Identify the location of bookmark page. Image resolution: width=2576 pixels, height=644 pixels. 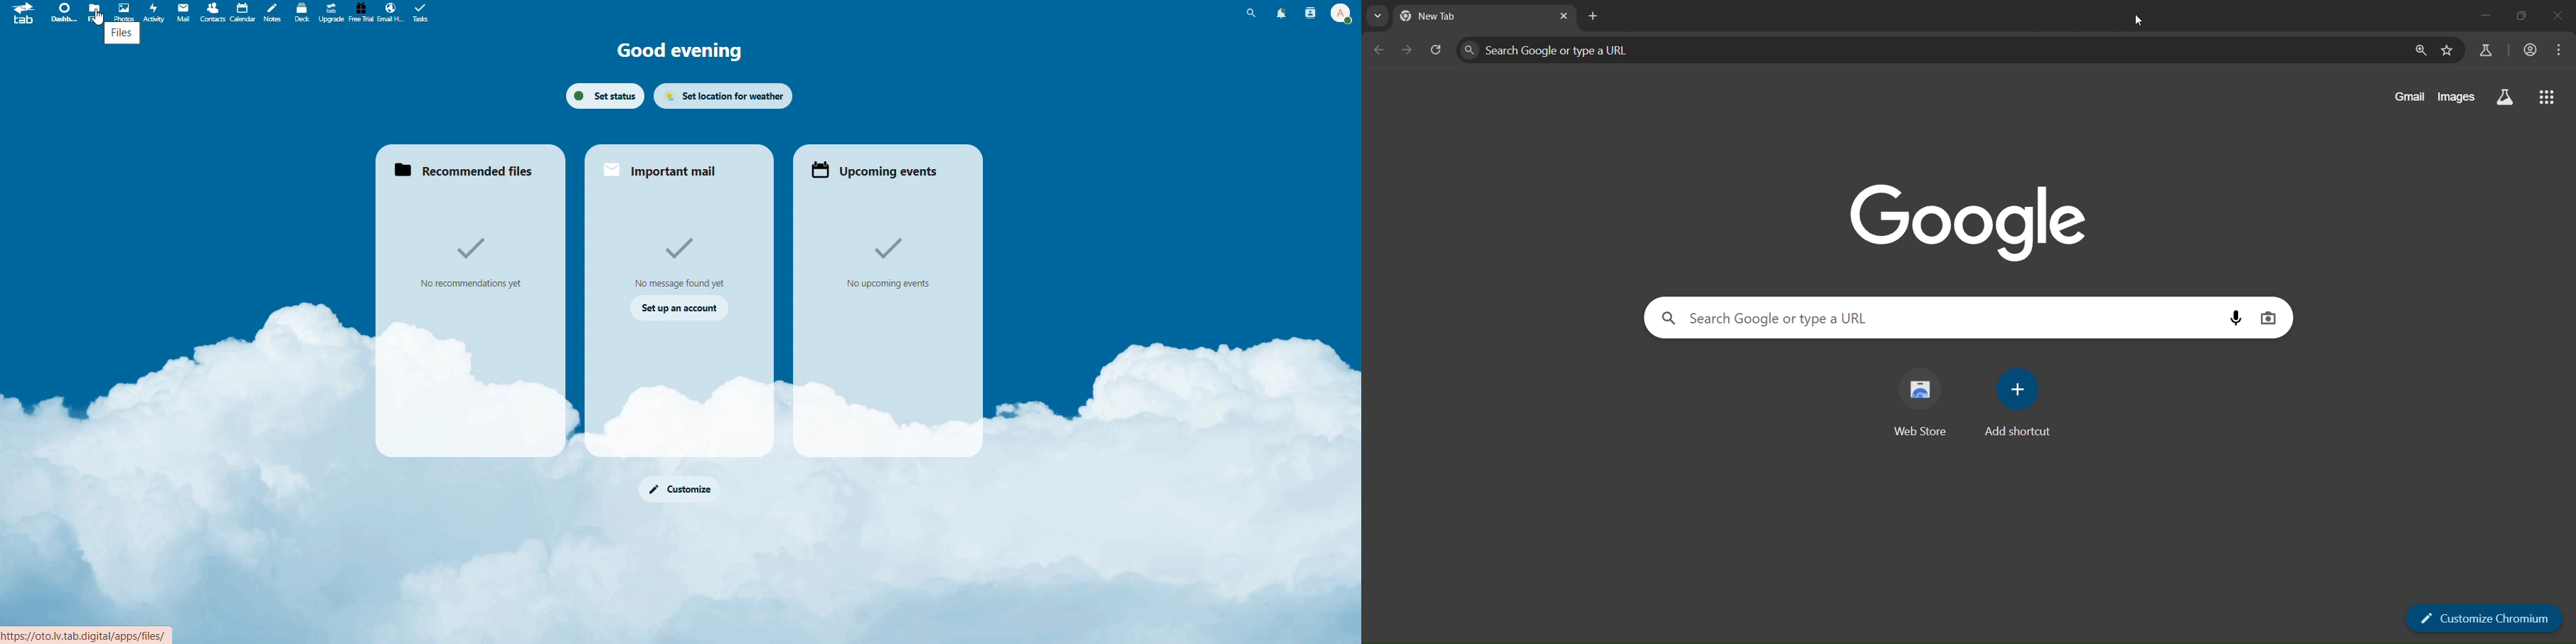
(2449, 51).